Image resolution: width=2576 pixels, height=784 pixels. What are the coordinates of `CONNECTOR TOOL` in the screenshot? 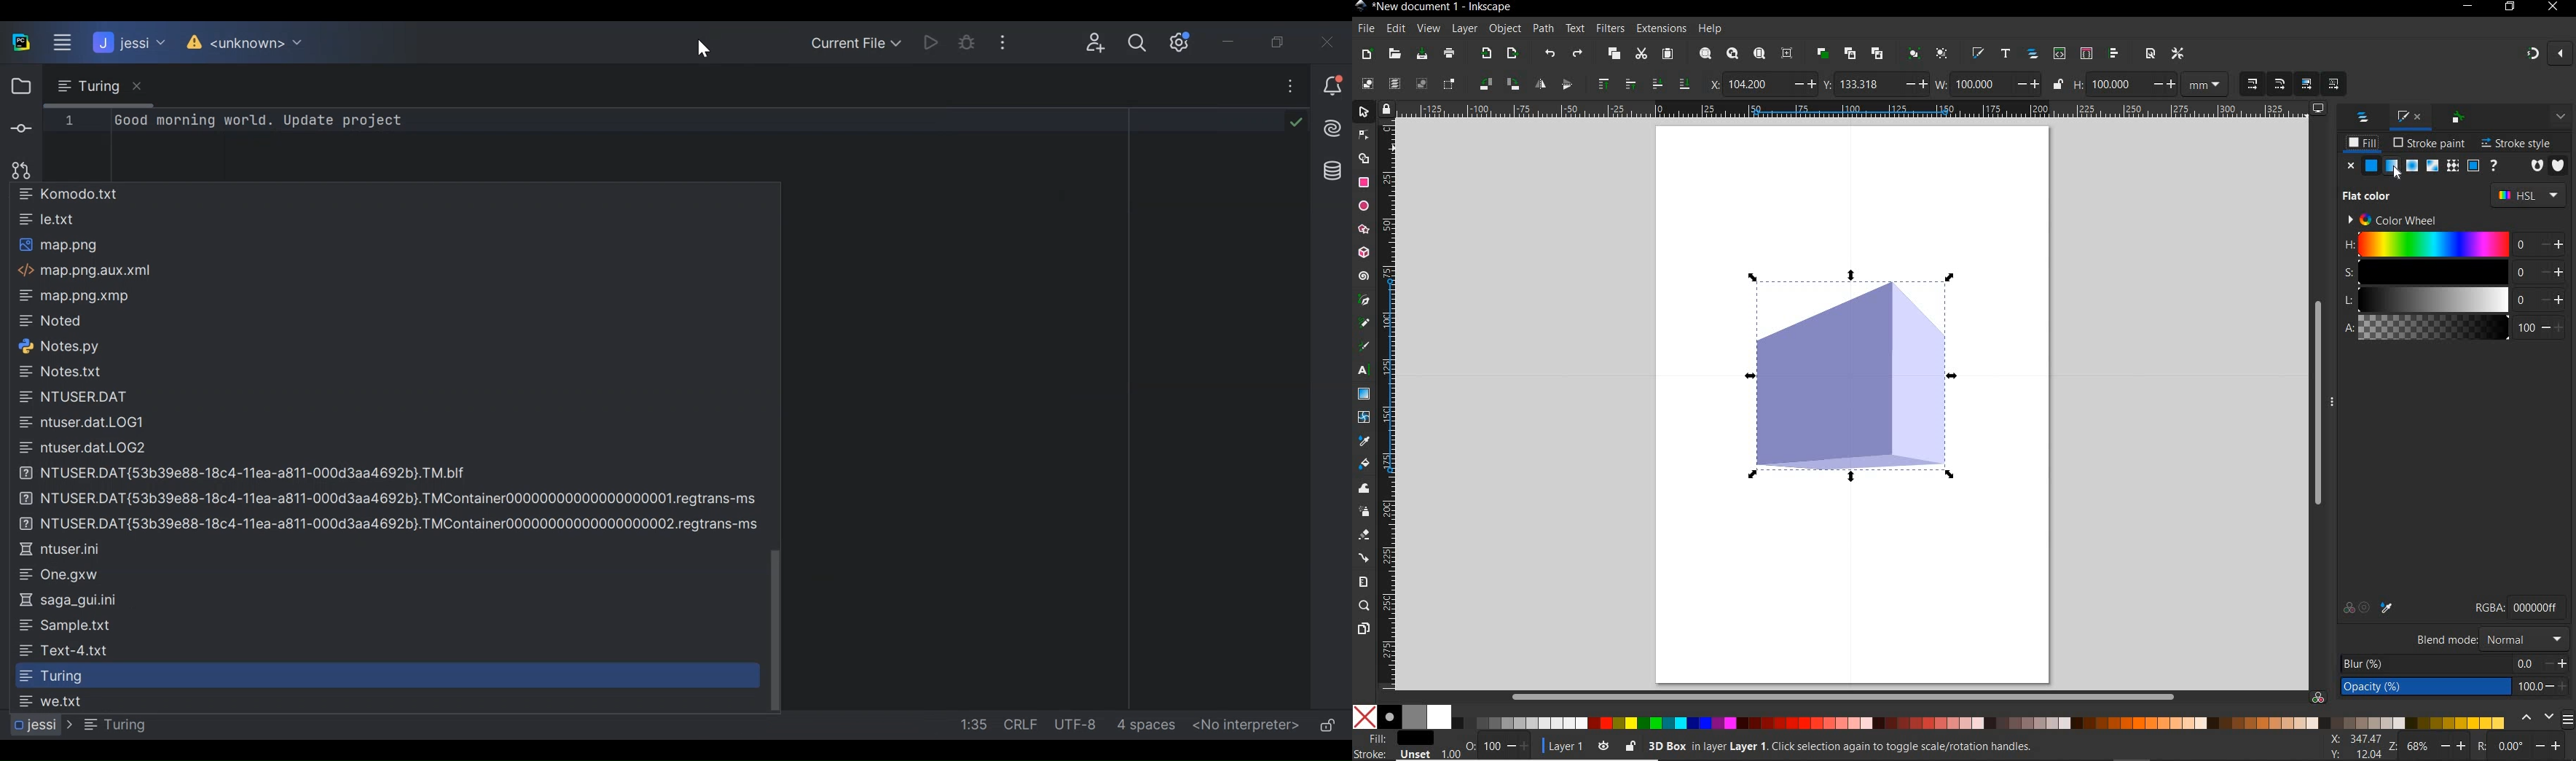 It's located at (1364, 556).